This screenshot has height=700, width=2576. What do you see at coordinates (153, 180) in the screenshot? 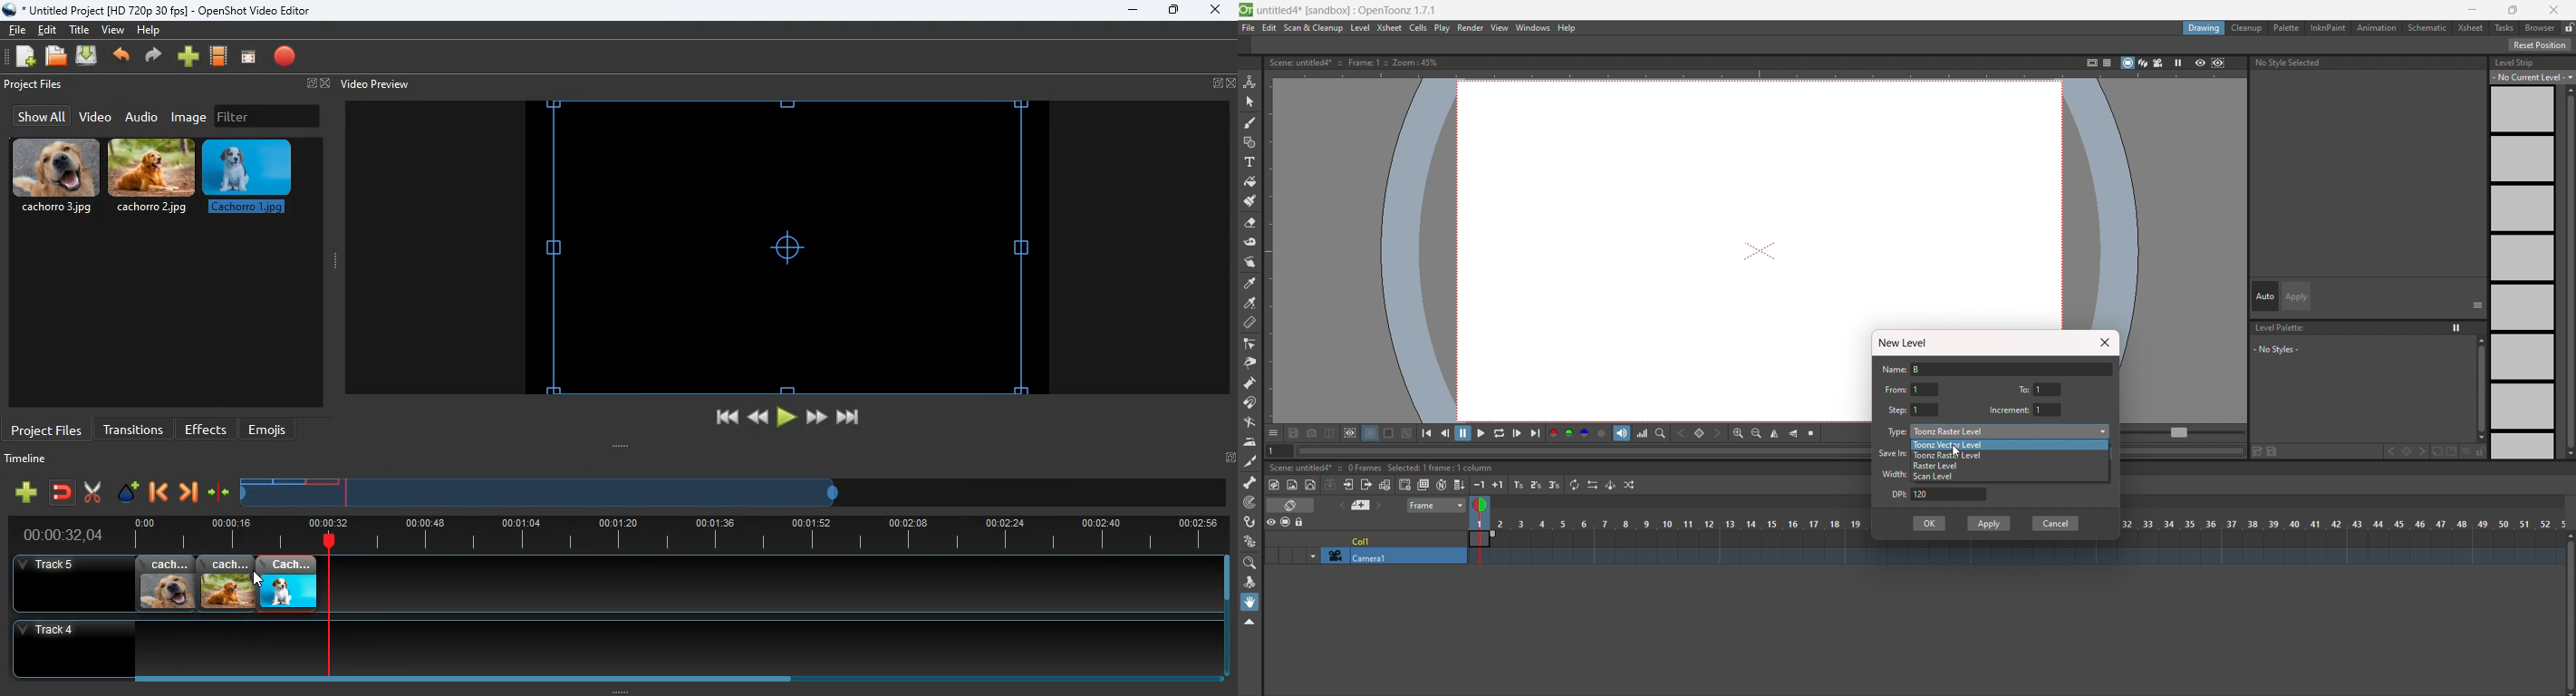
I see `cachorro.2.jpg` at bounding box center [153, 180].